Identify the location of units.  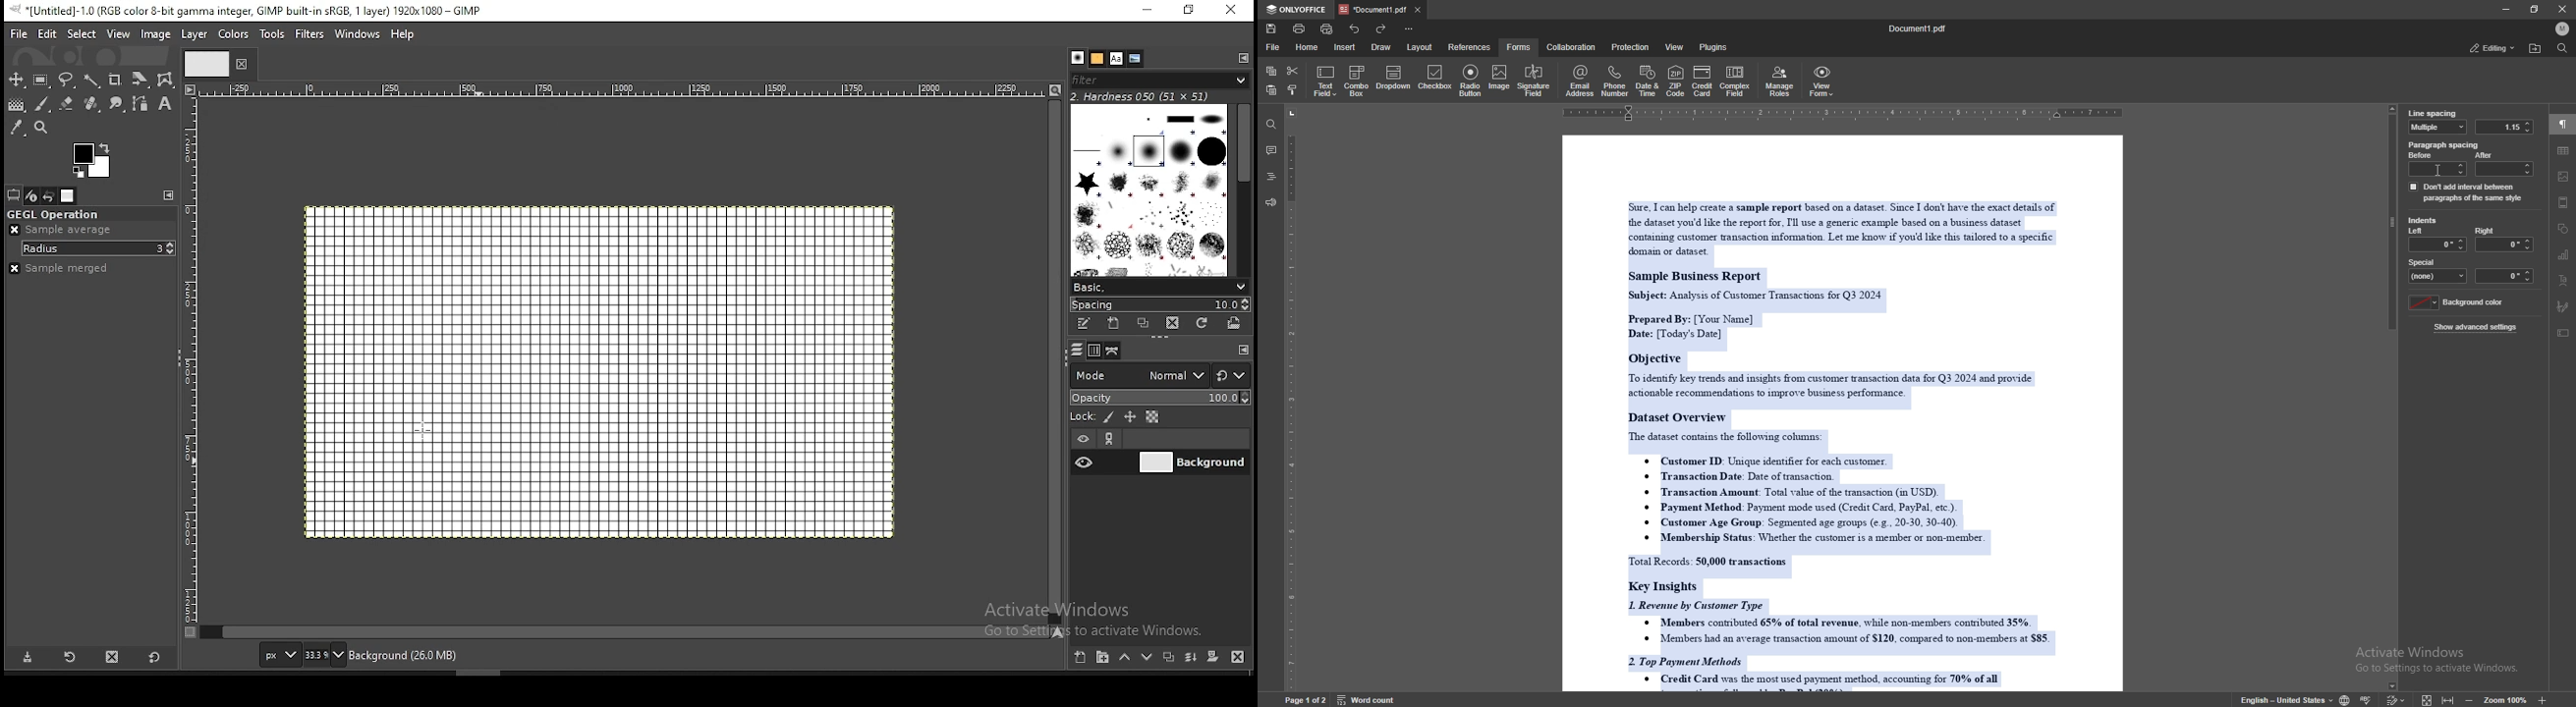
(279, 654).